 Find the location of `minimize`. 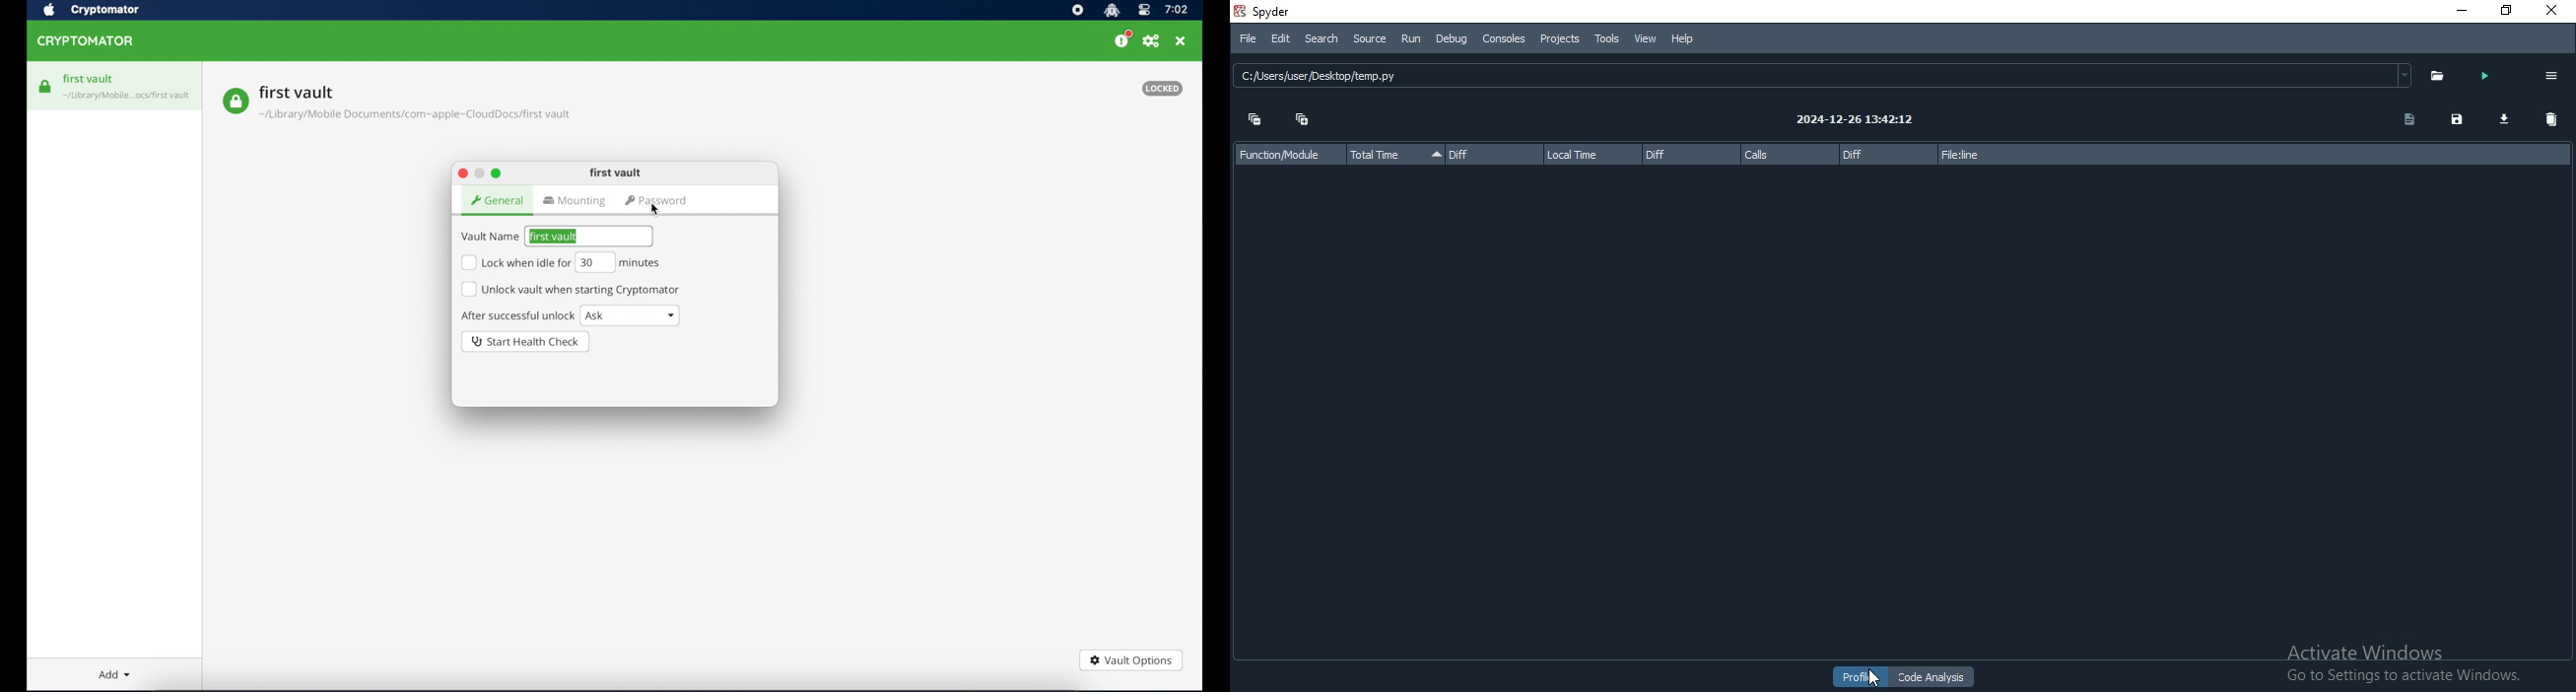

minimize is located at coordinates (478, 174).